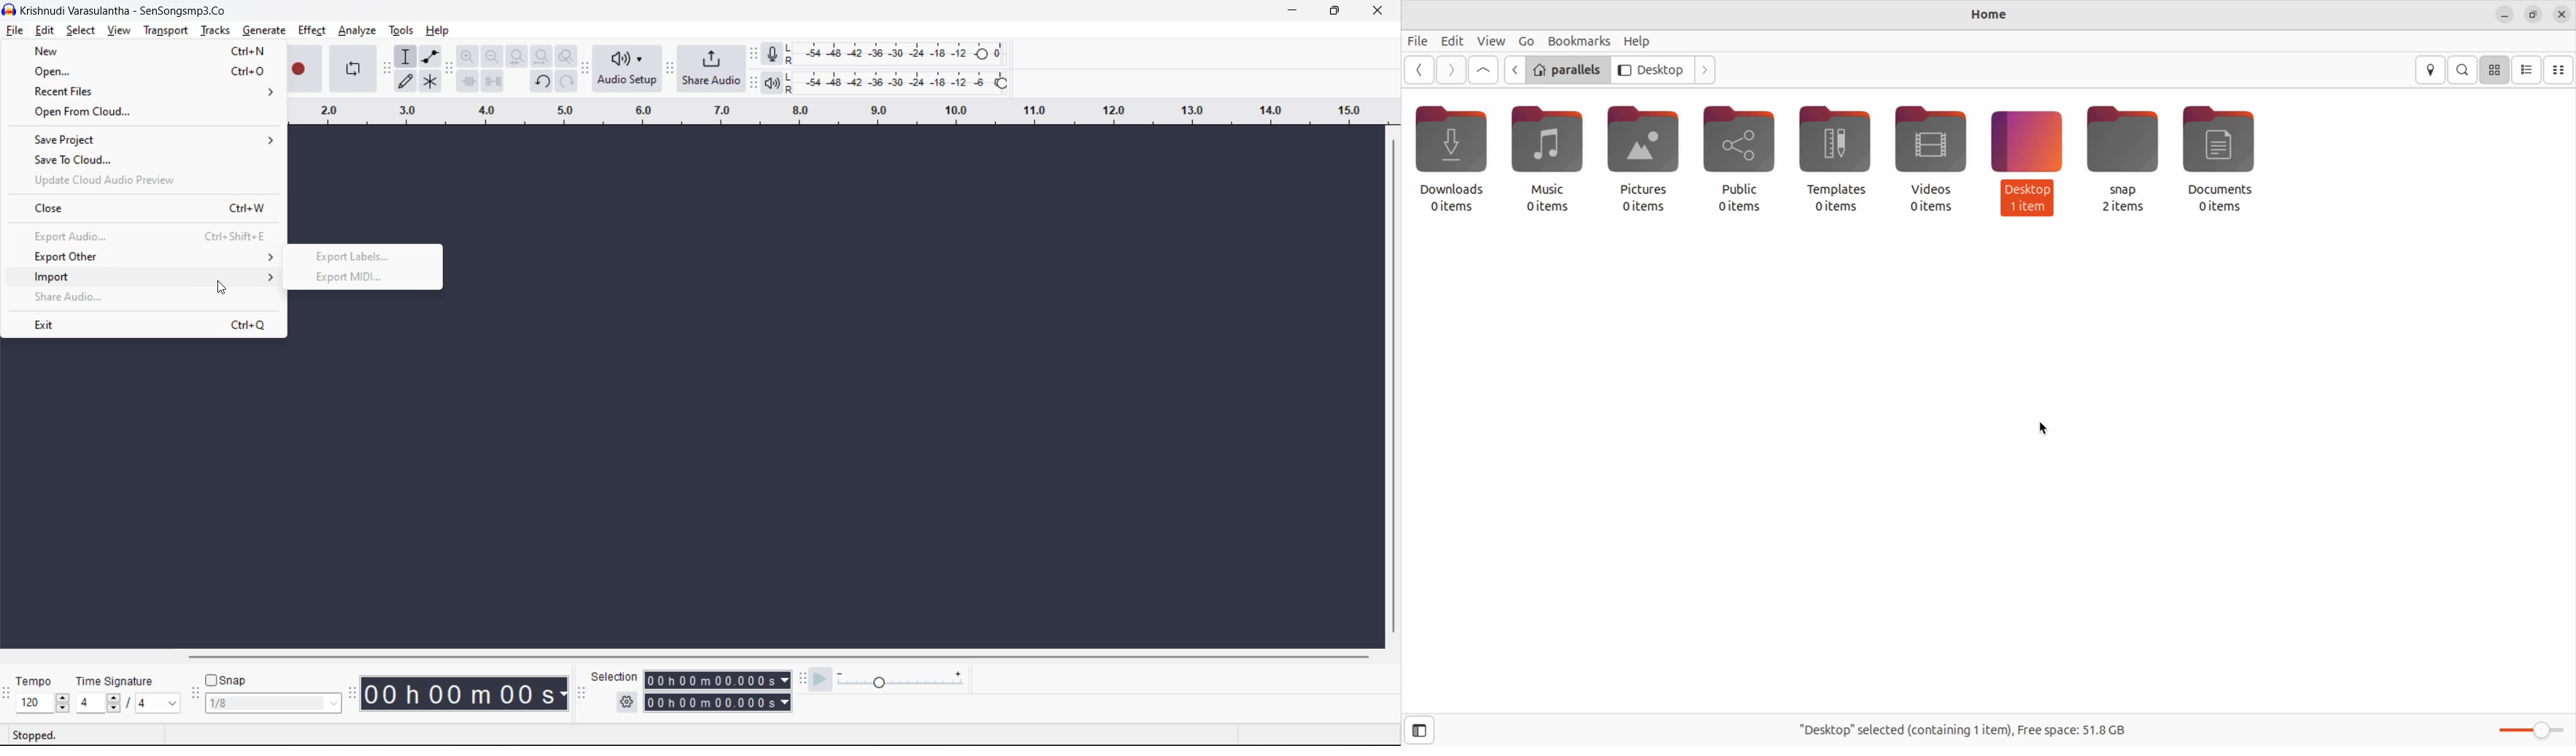 This screenshot has height=756, width=2576. I want to click on playback meter, so click(779, 82).